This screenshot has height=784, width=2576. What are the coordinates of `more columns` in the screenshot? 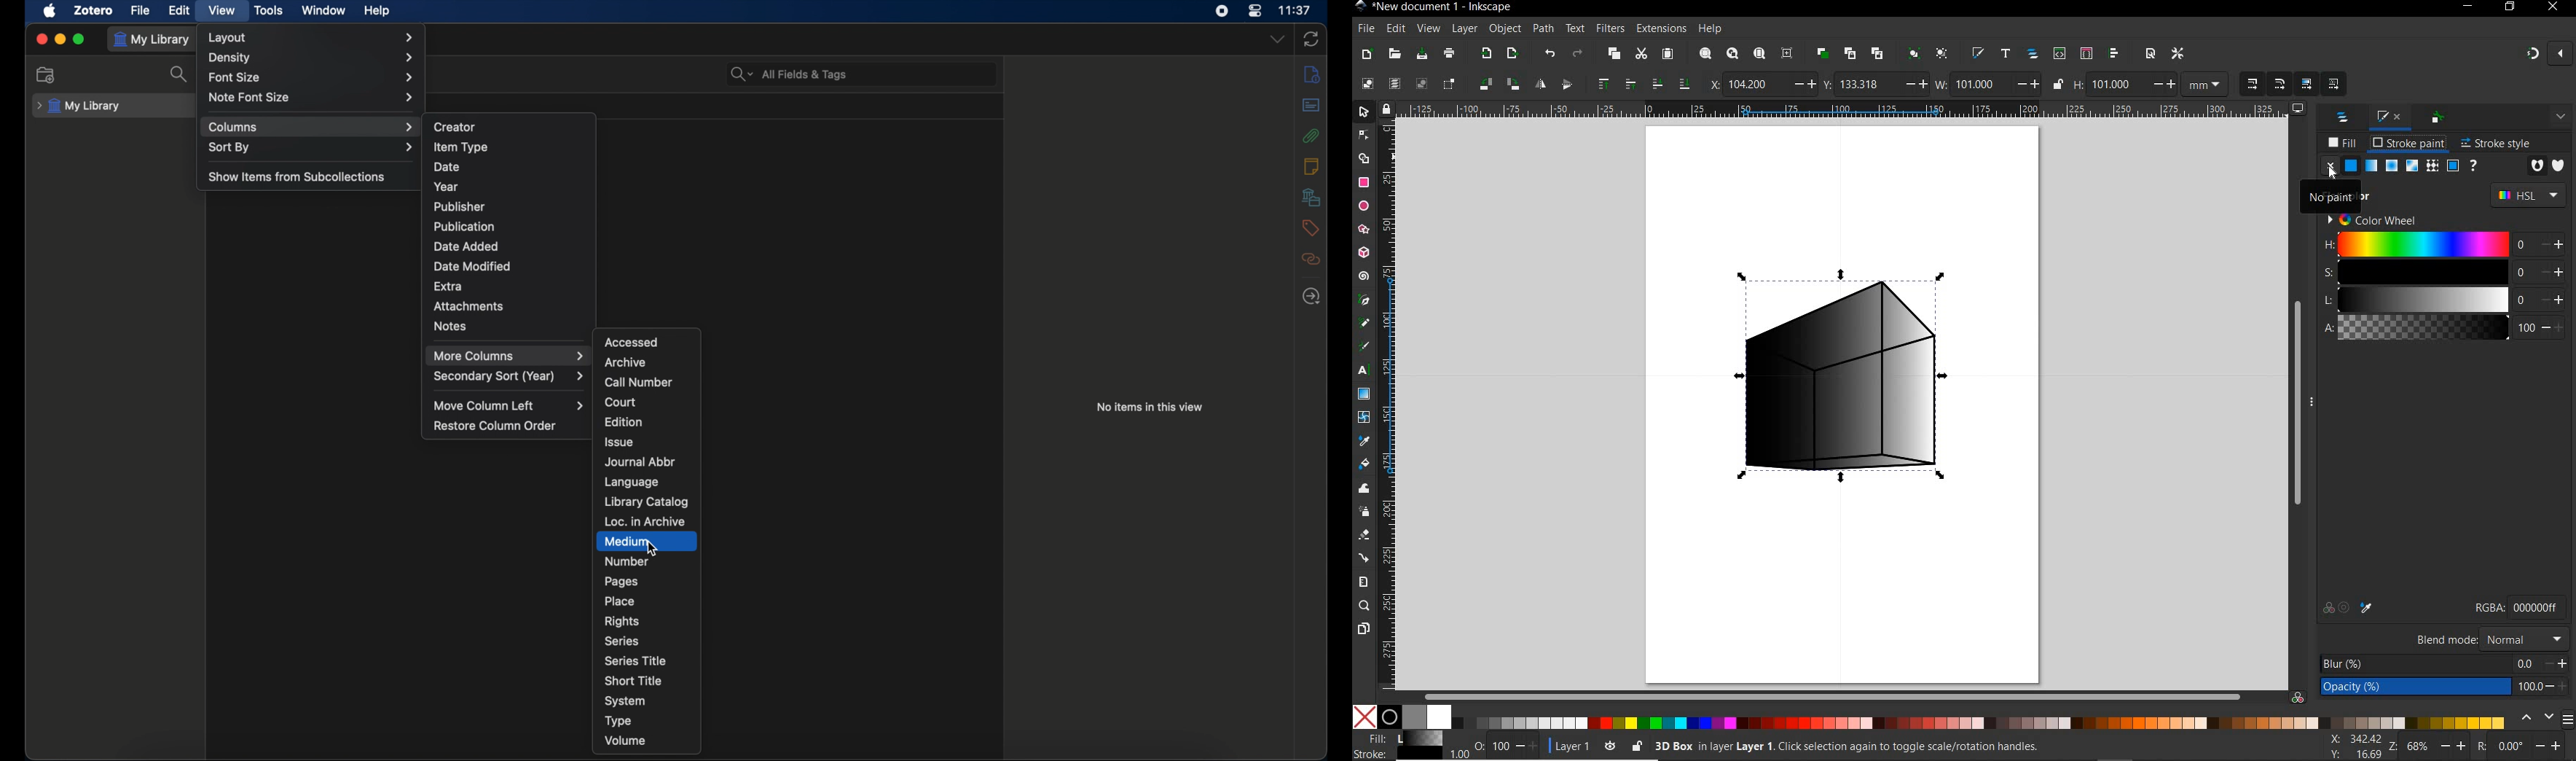 It's located at (508, 356).